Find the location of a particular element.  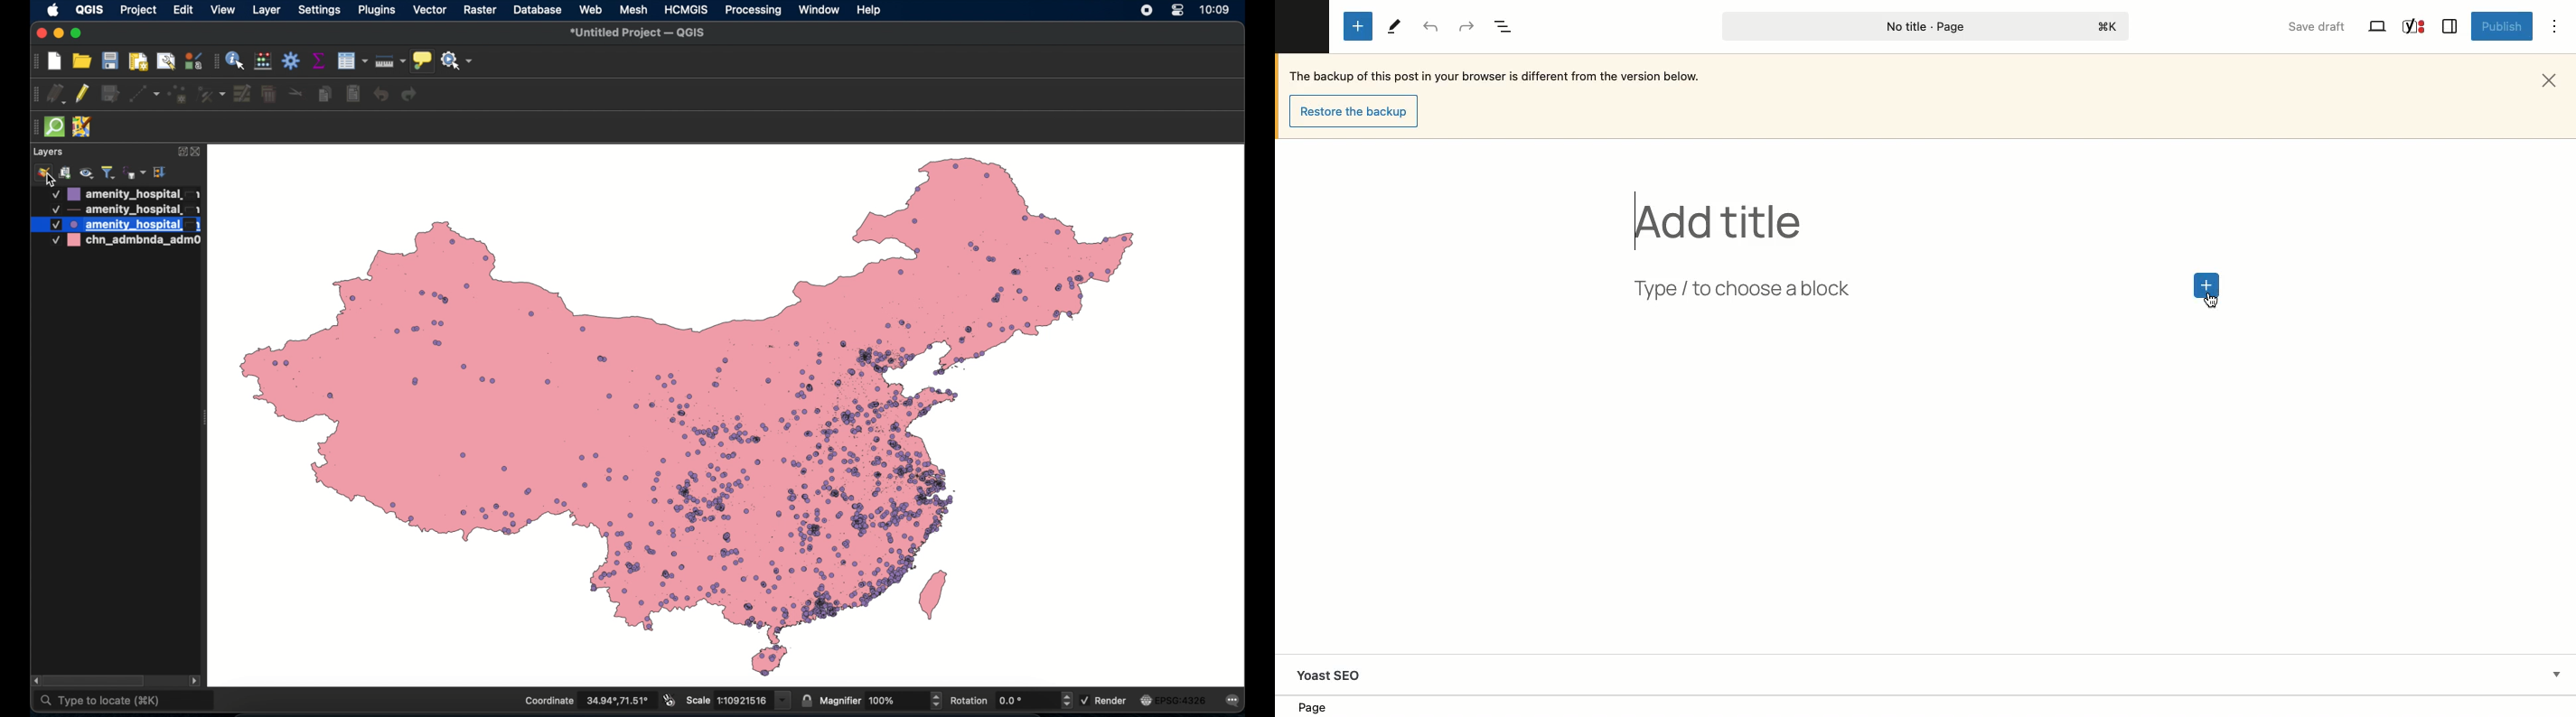

style manager is located at coordinates (42, 173).